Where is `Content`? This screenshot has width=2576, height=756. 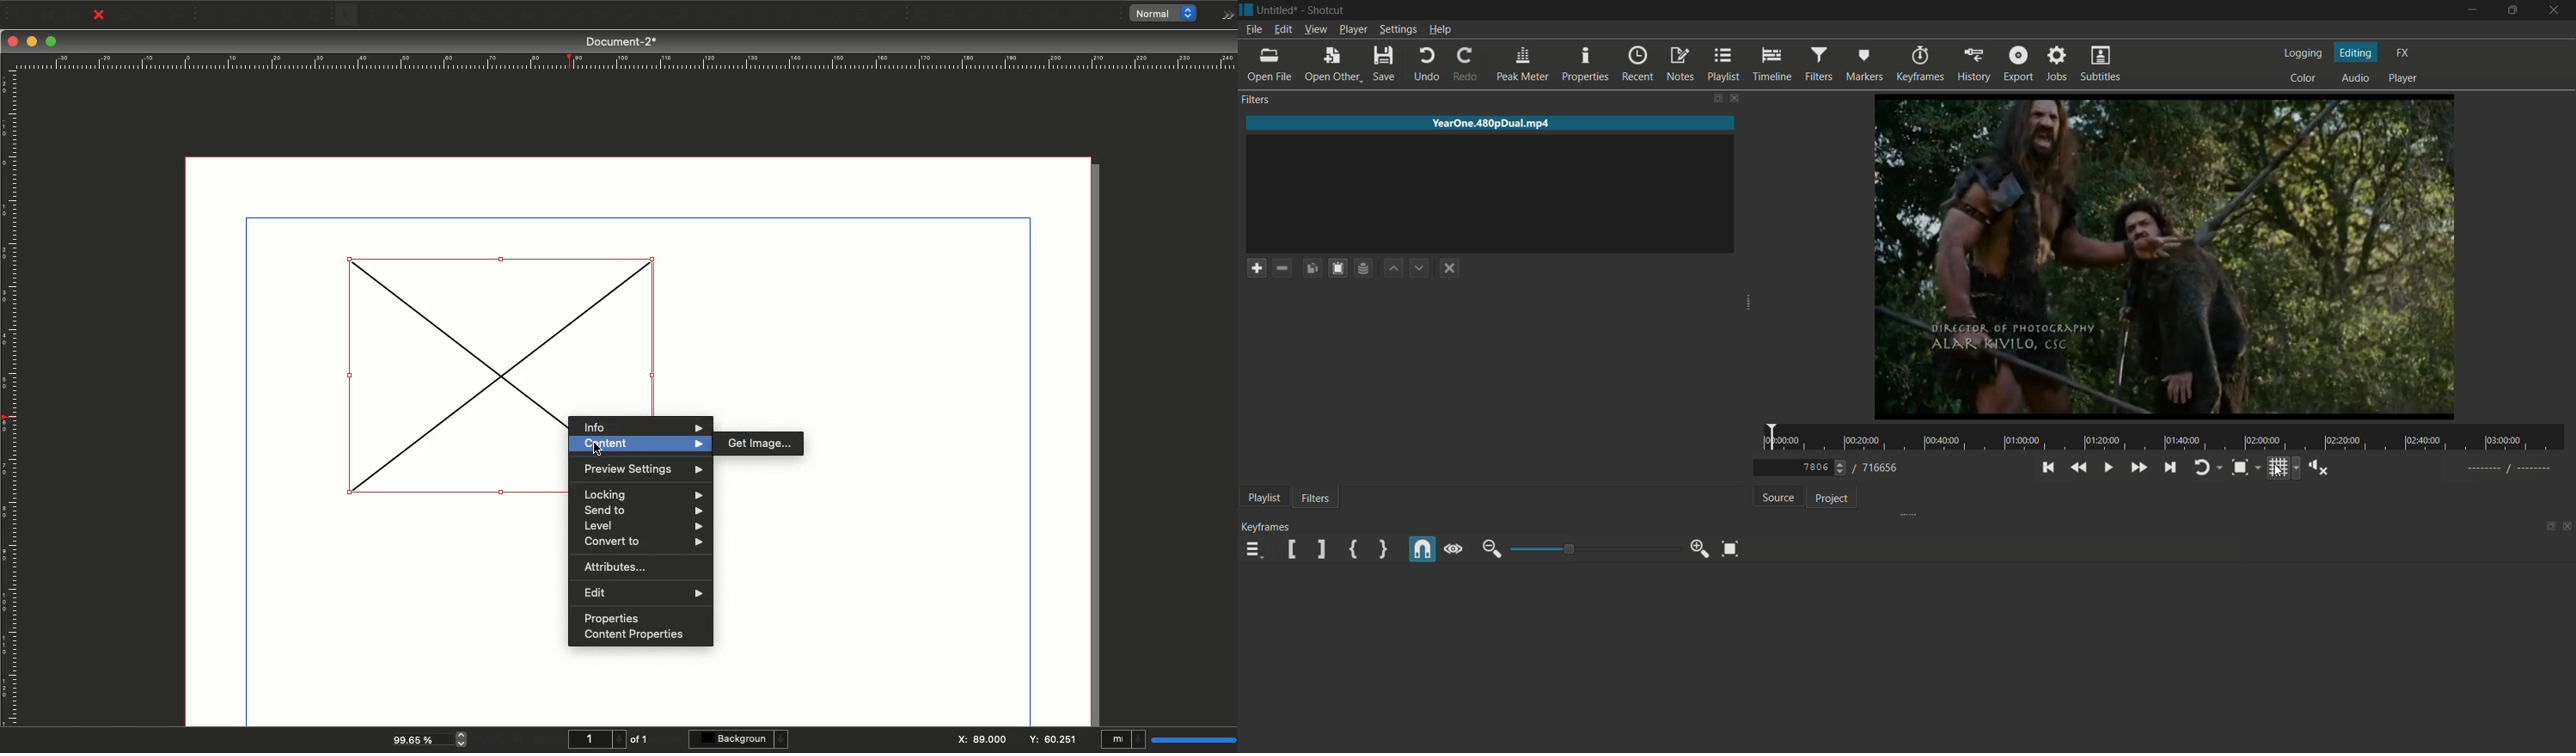
Content is located at coordinates (639, 446).